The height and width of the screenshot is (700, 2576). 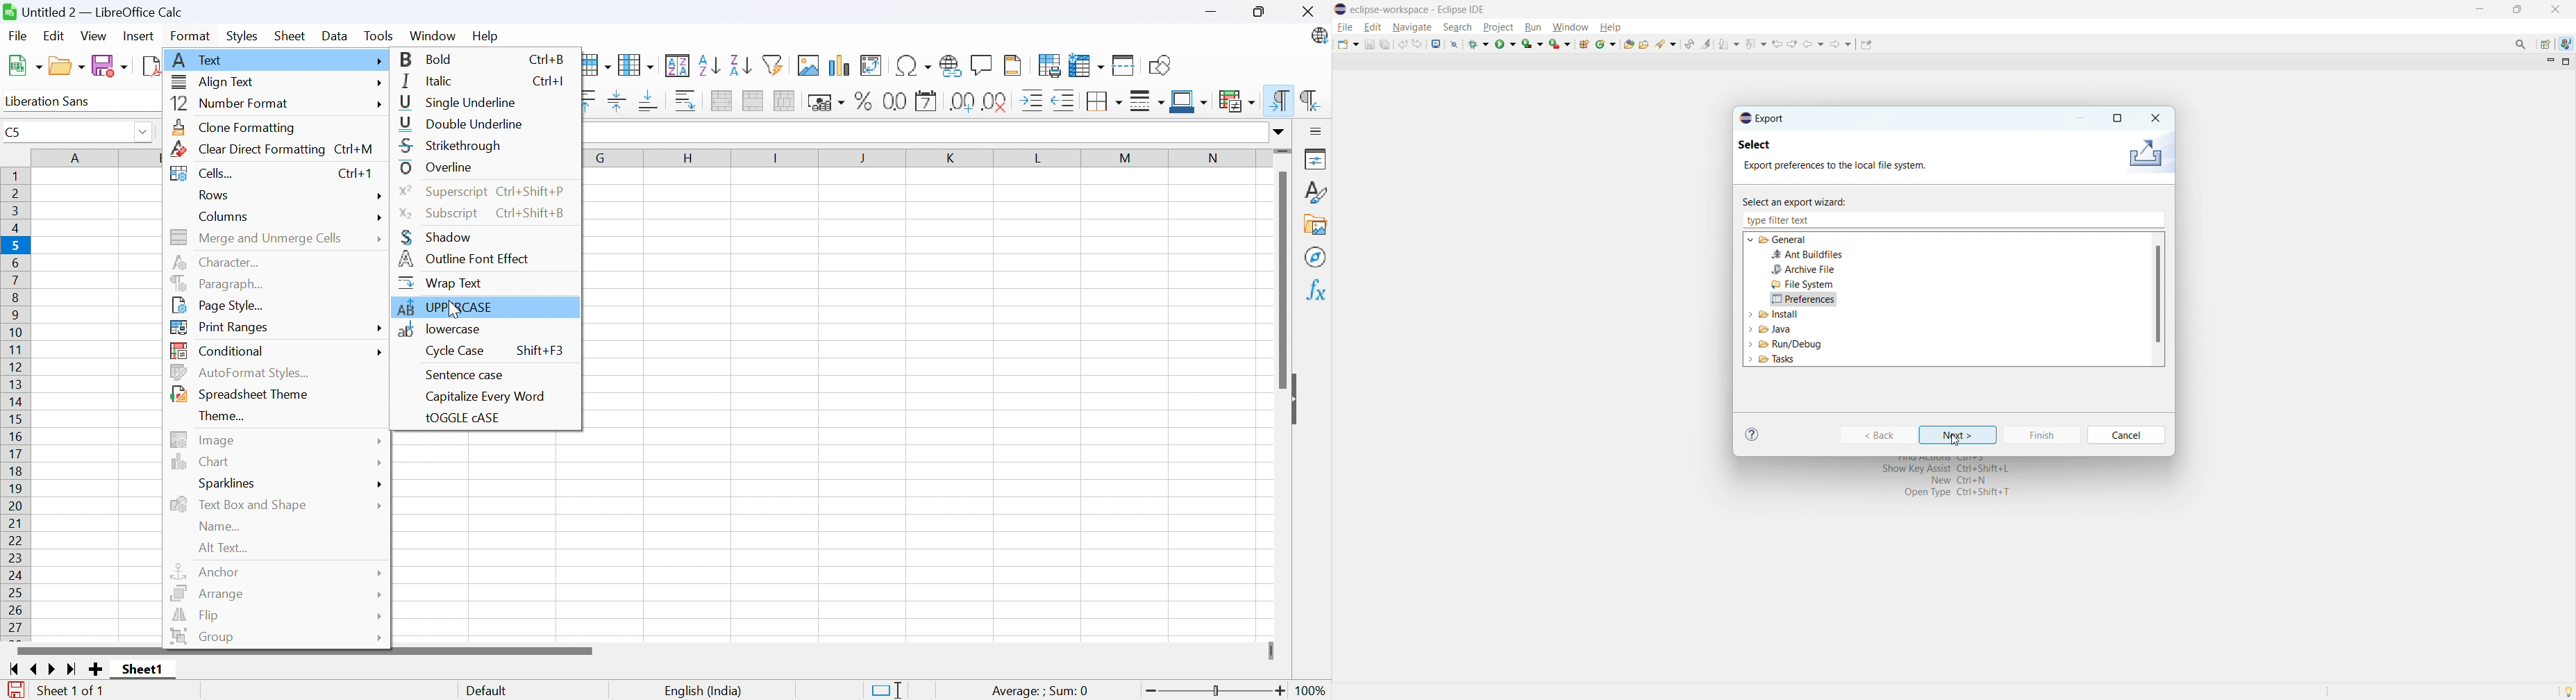 What do you see at coordinates (215, 195) in the screenshot?
I see `Rows` at bounding box center [215, 195].